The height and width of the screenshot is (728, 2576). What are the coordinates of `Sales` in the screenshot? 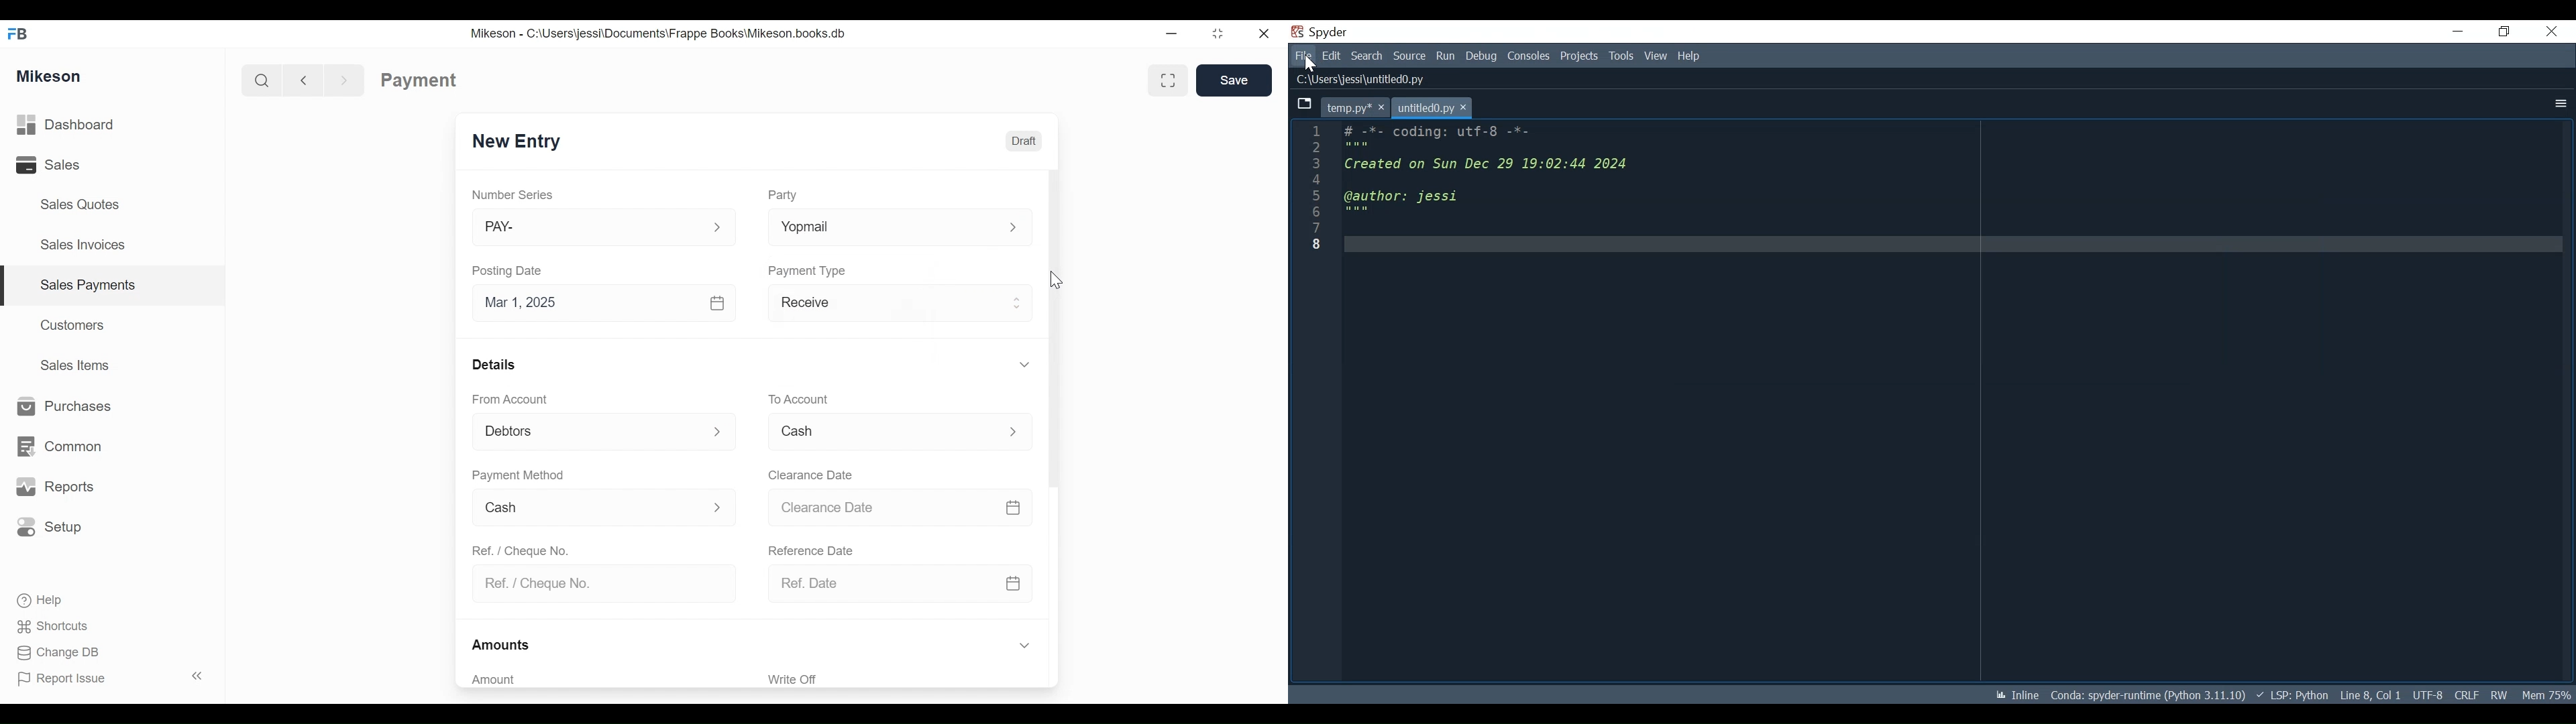 It's located at (47, 166).